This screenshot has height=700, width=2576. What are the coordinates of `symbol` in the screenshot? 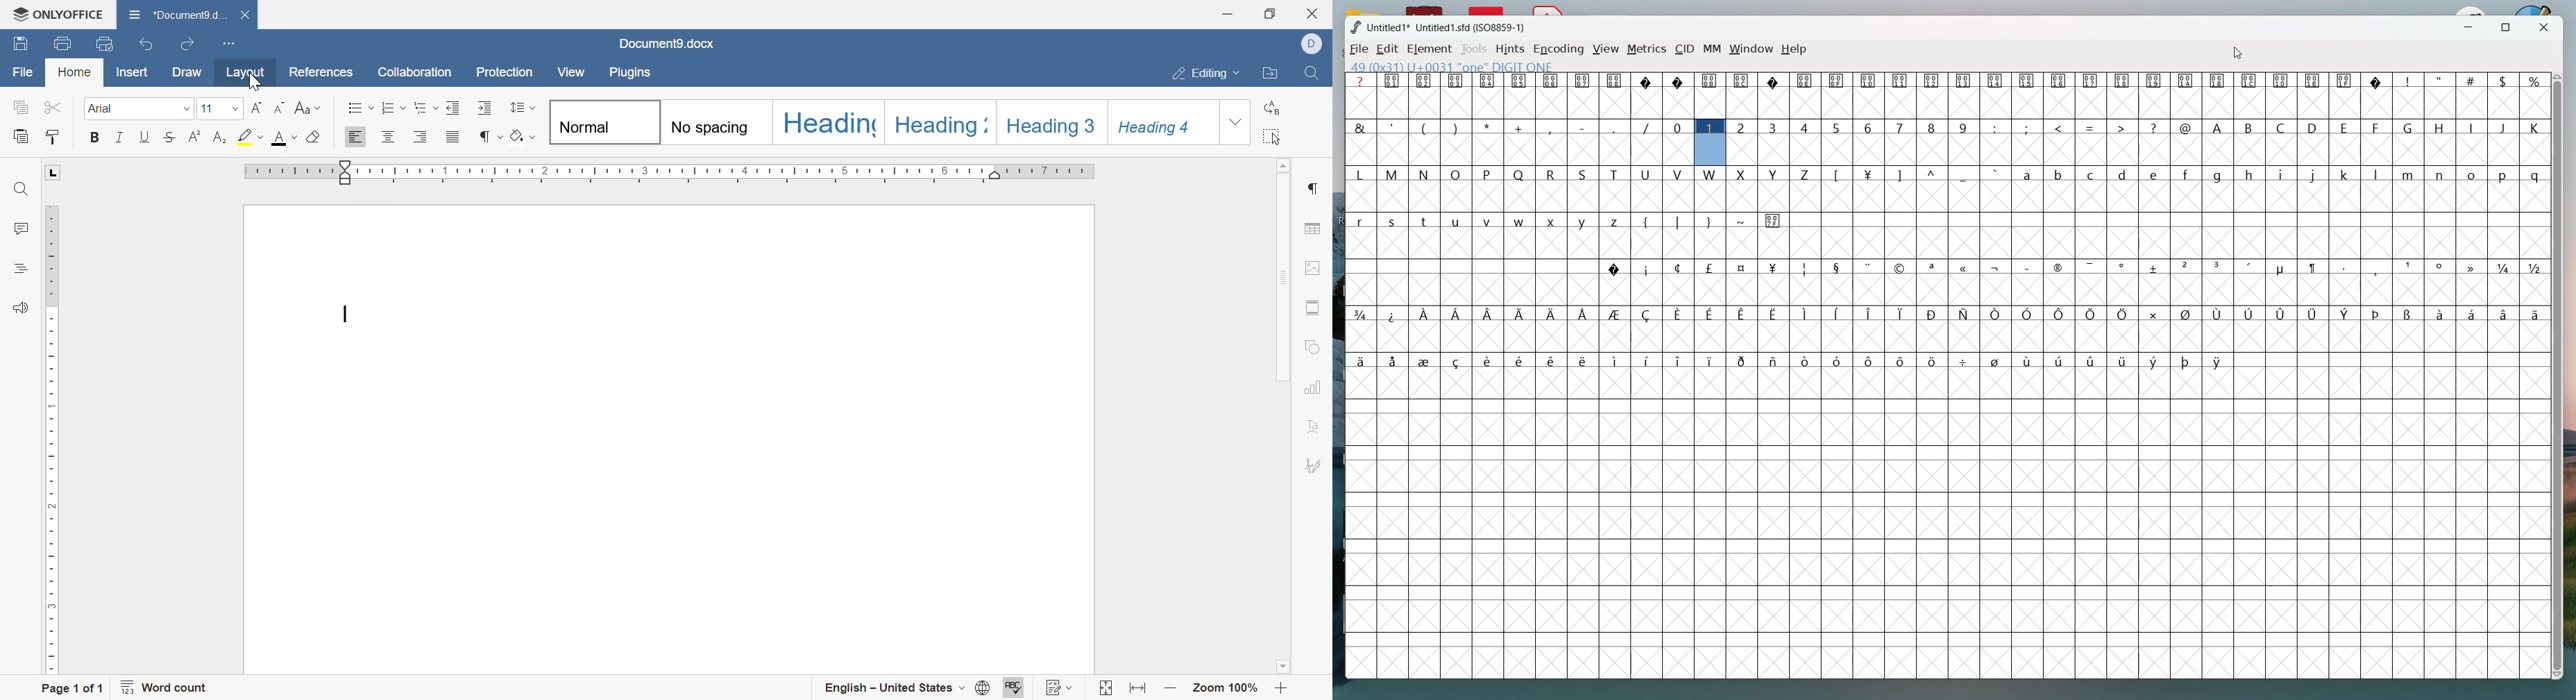 It's located at (2186, 80).